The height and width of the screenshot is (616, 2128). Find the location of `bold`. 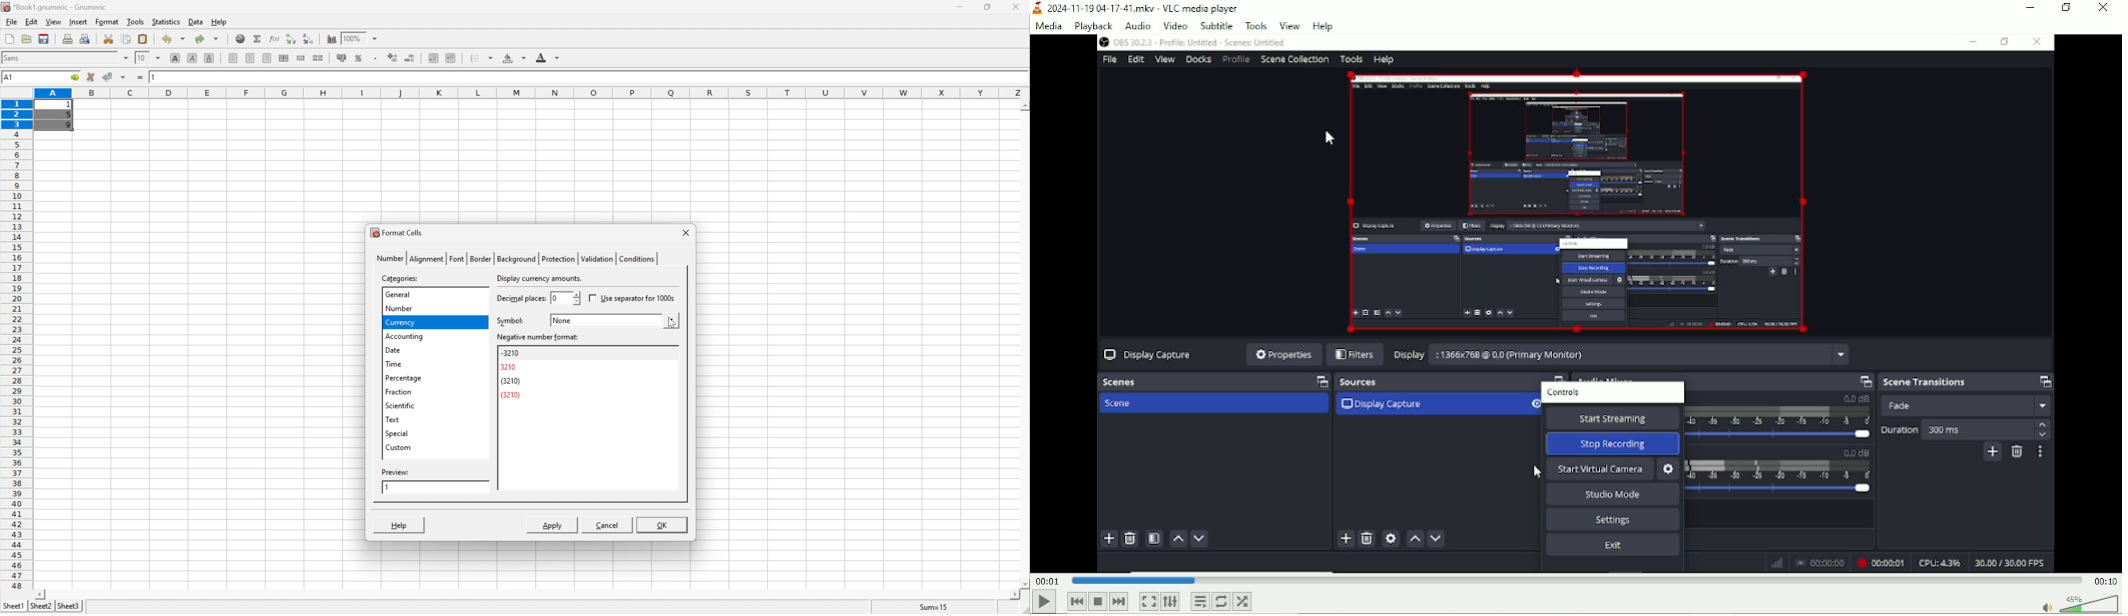

bold is located at coordinates (177, 58).